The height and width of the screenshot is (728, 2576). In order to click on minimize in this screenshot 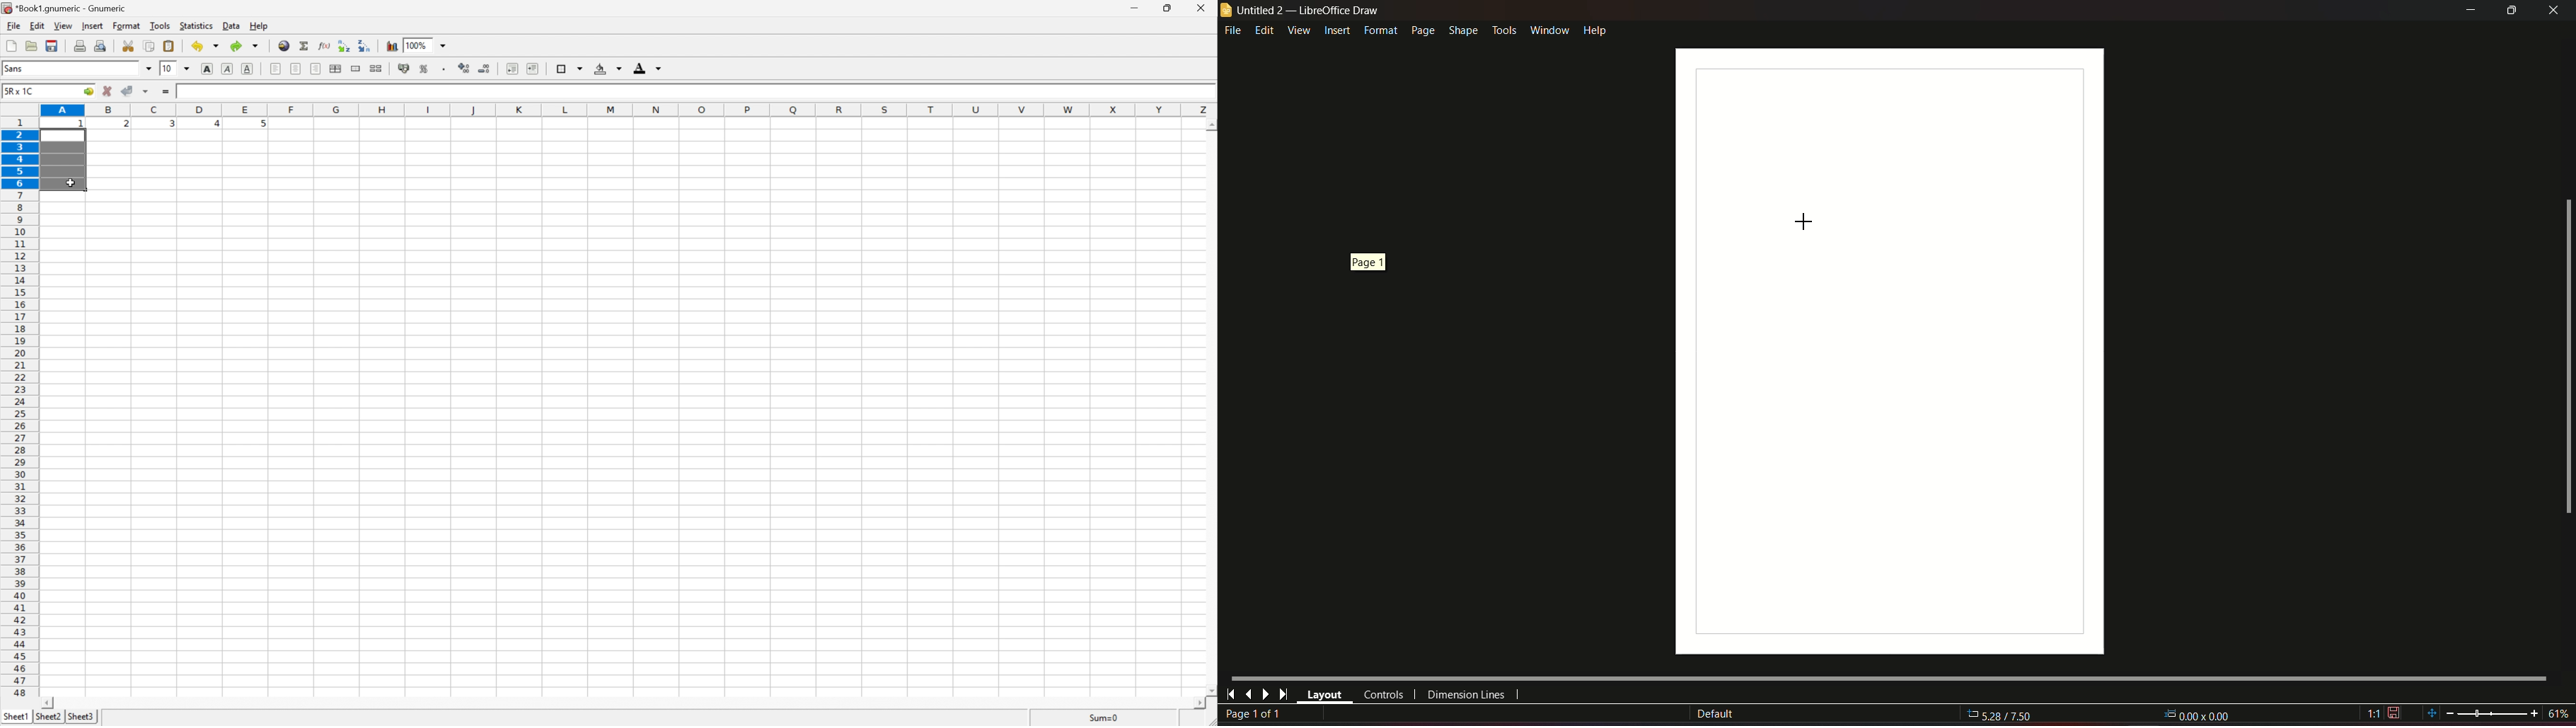, I will do `click(2468, 11)`.